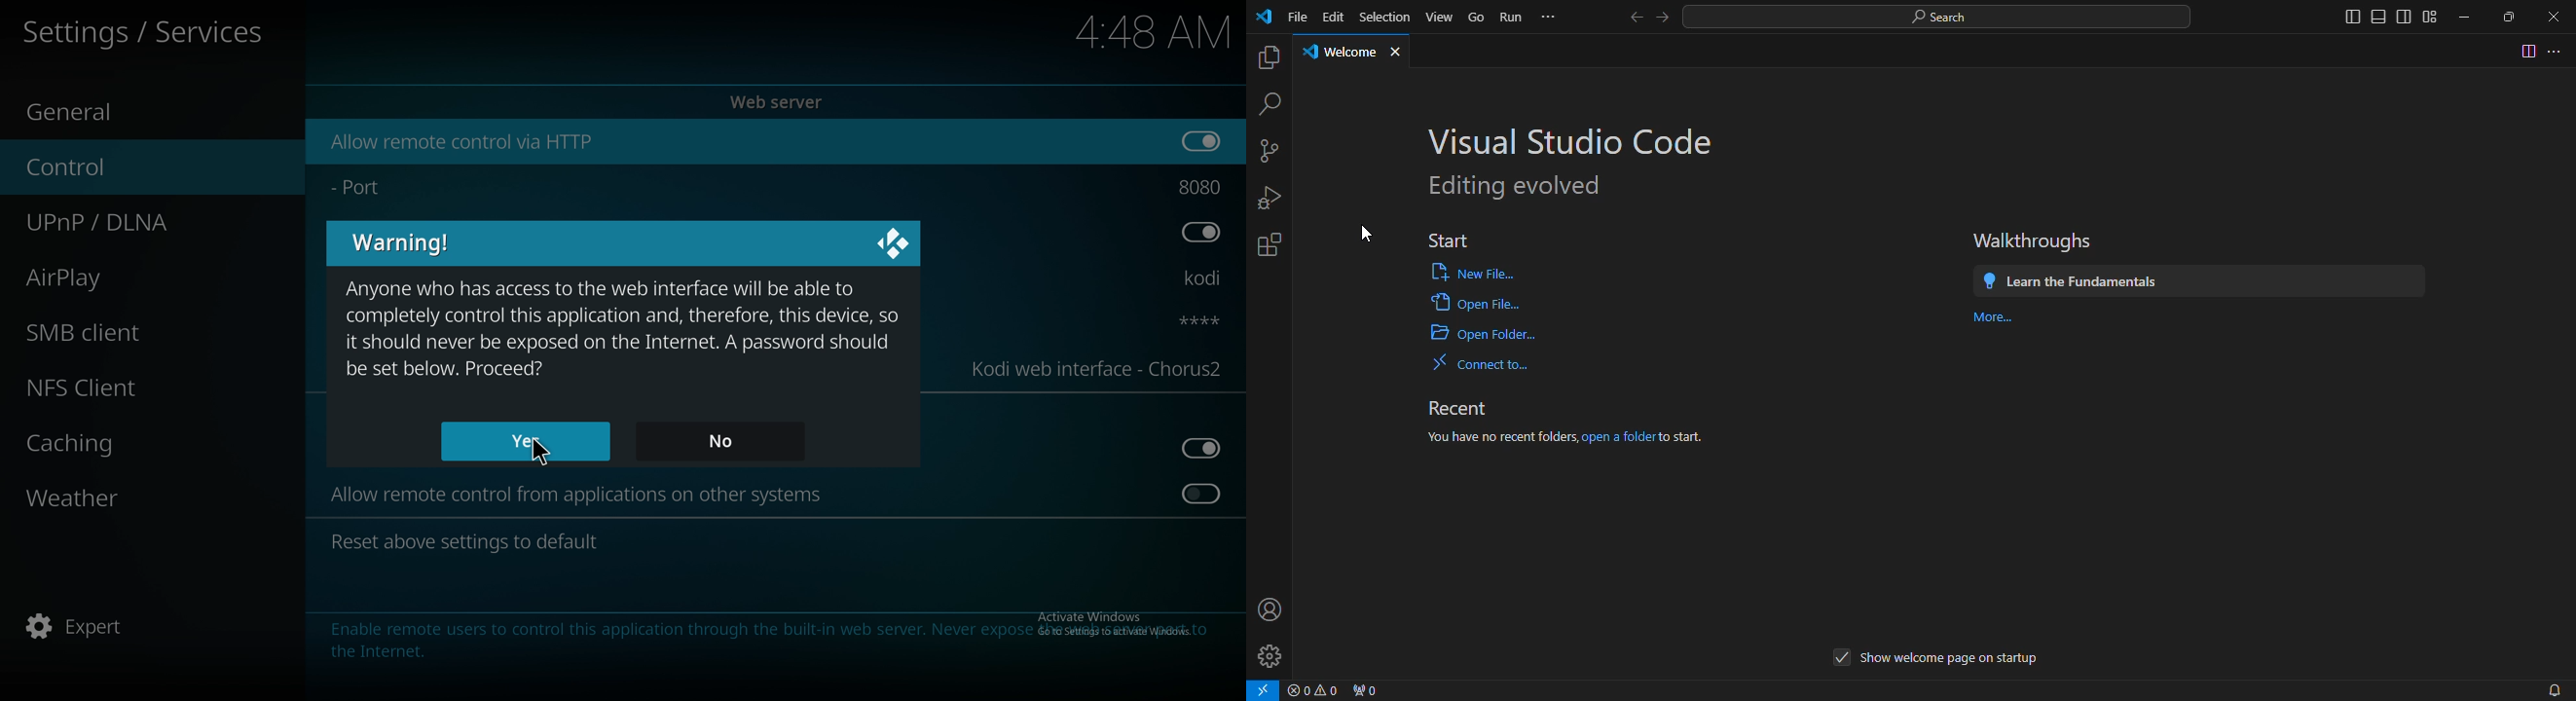  What do you see at coordinates (1196, 323) in the screenshot?
I see `password` at bounding box center [1196, 323].